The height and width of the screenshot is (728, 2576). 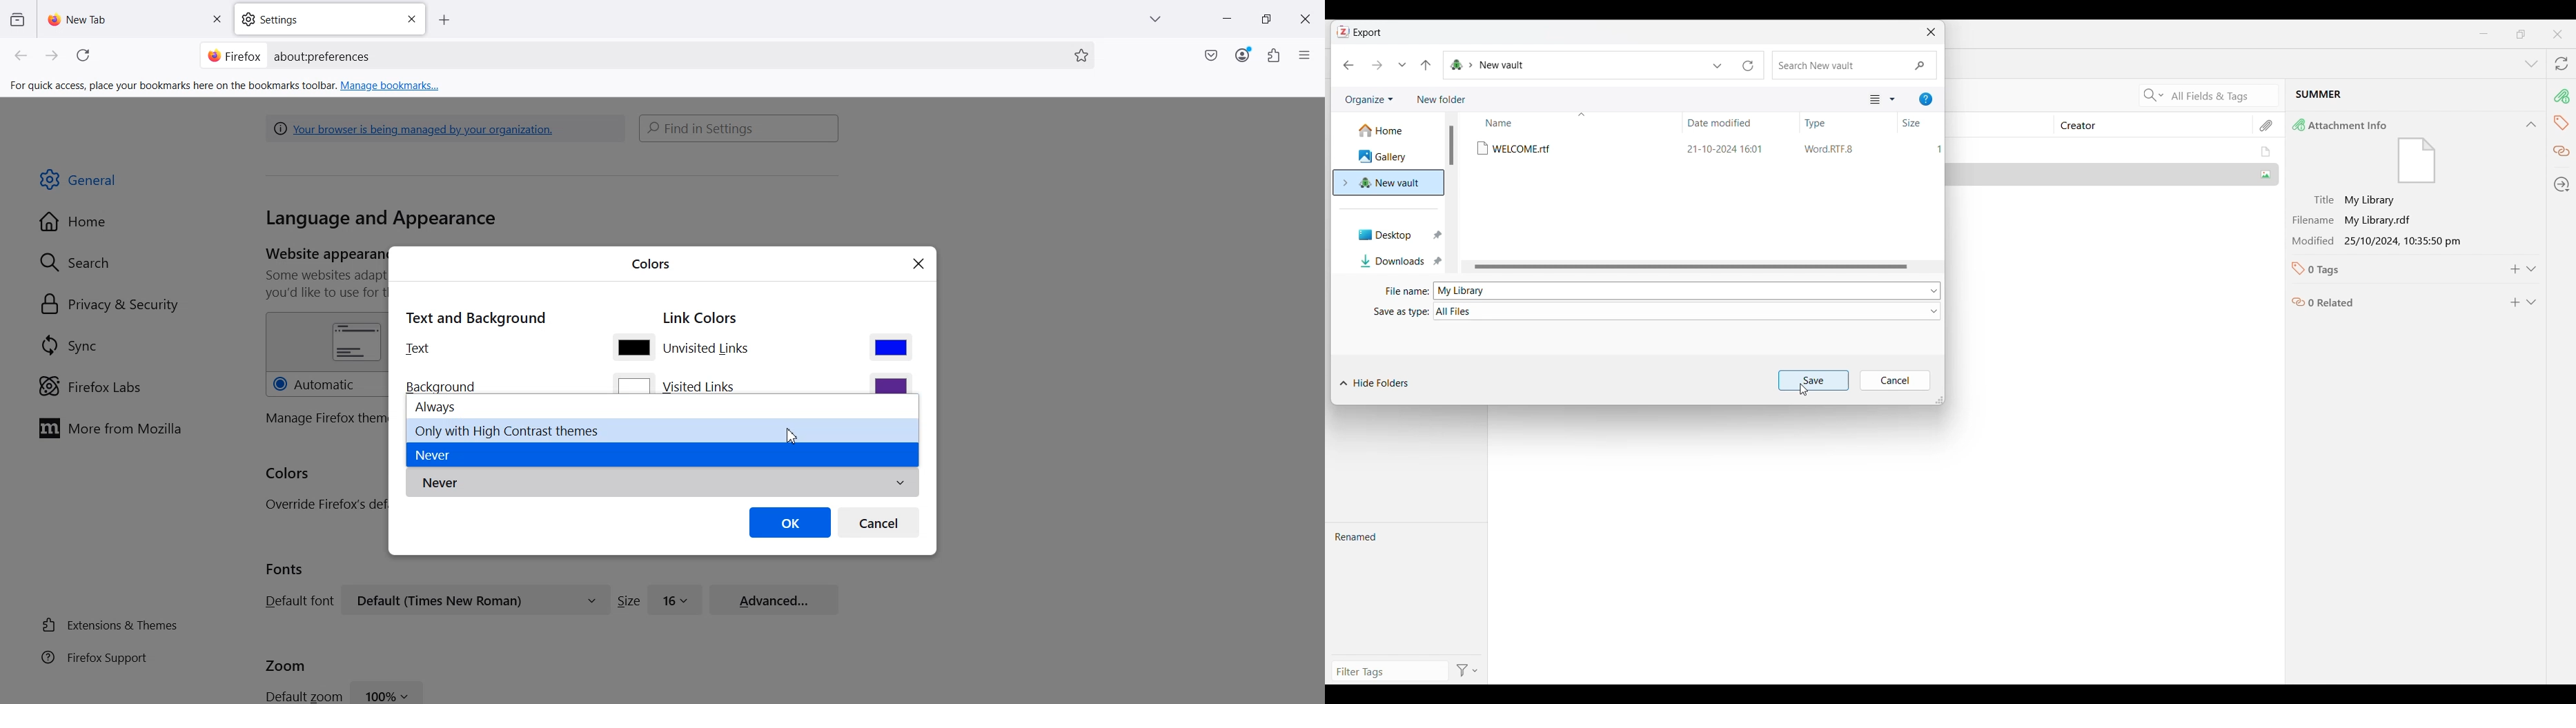 I want to click on Advanced..., so click(x=774, y=598).